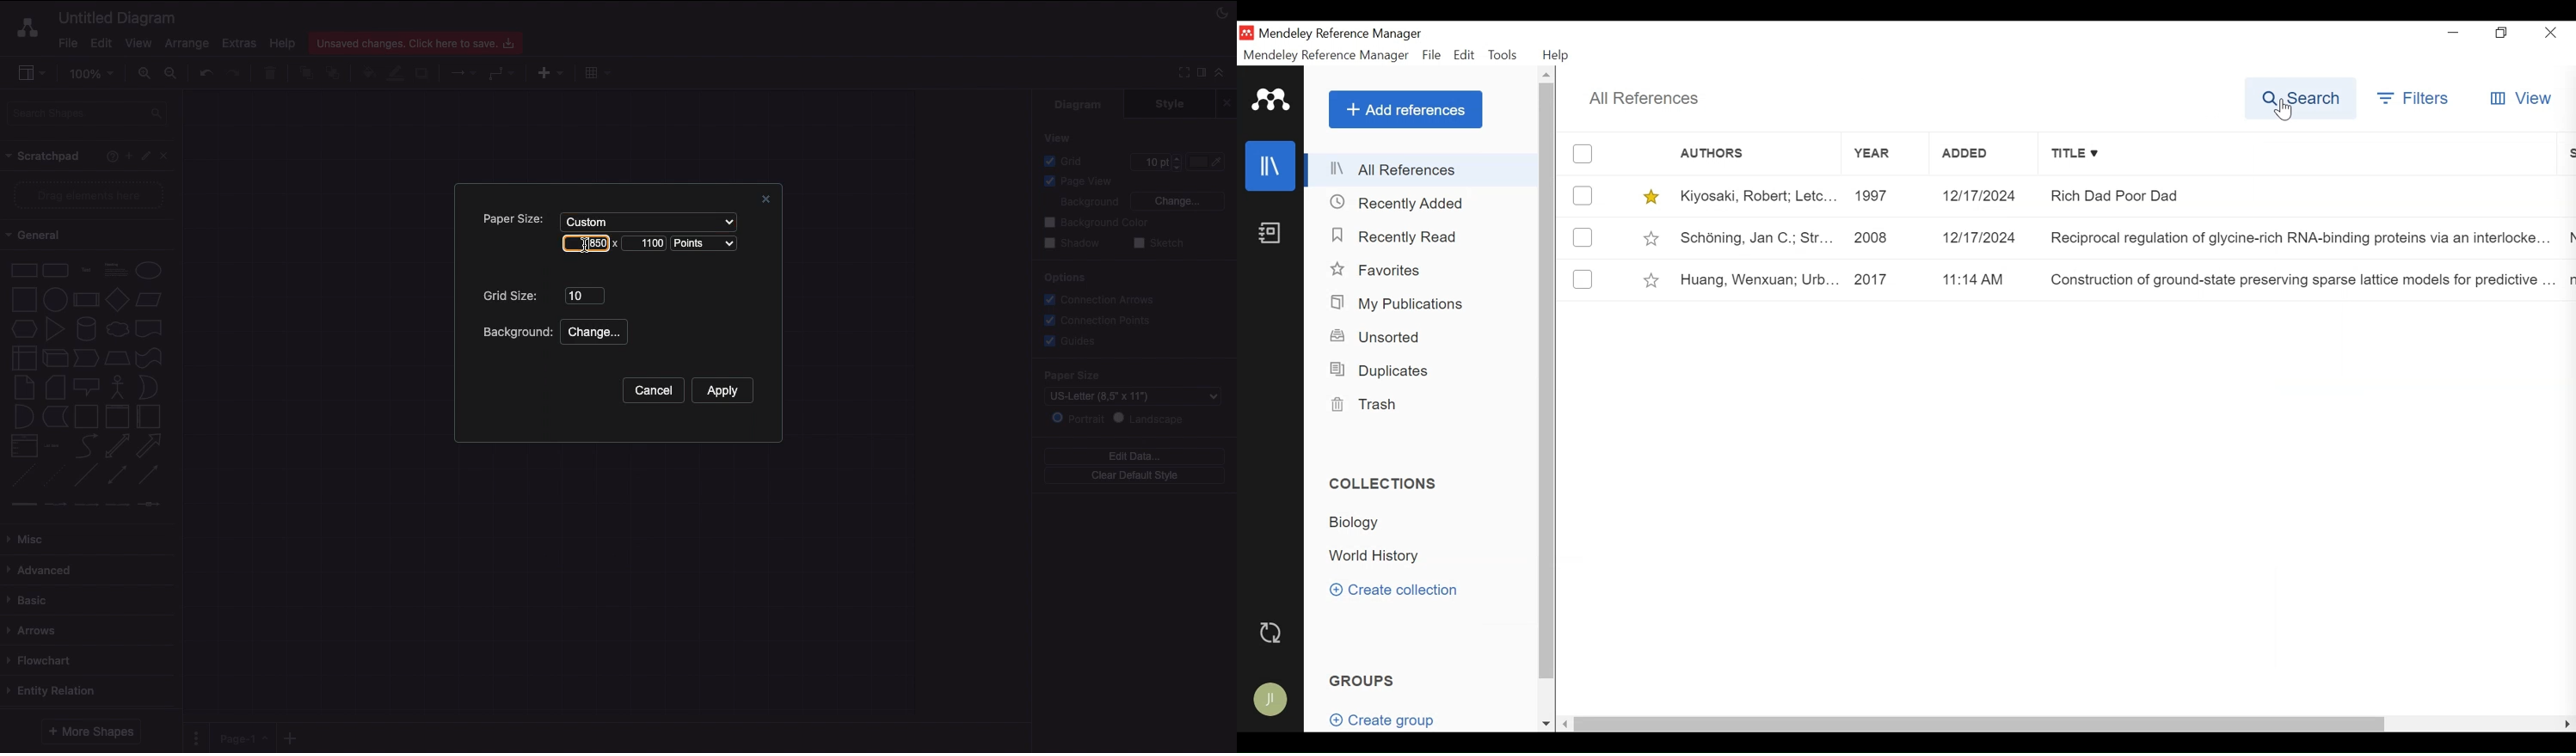 This screenshot has height=756, width=2576. What do you see at coordinates (513, 297) in the screenshot?
I see `Grid size` at bounding box center [513, 297].